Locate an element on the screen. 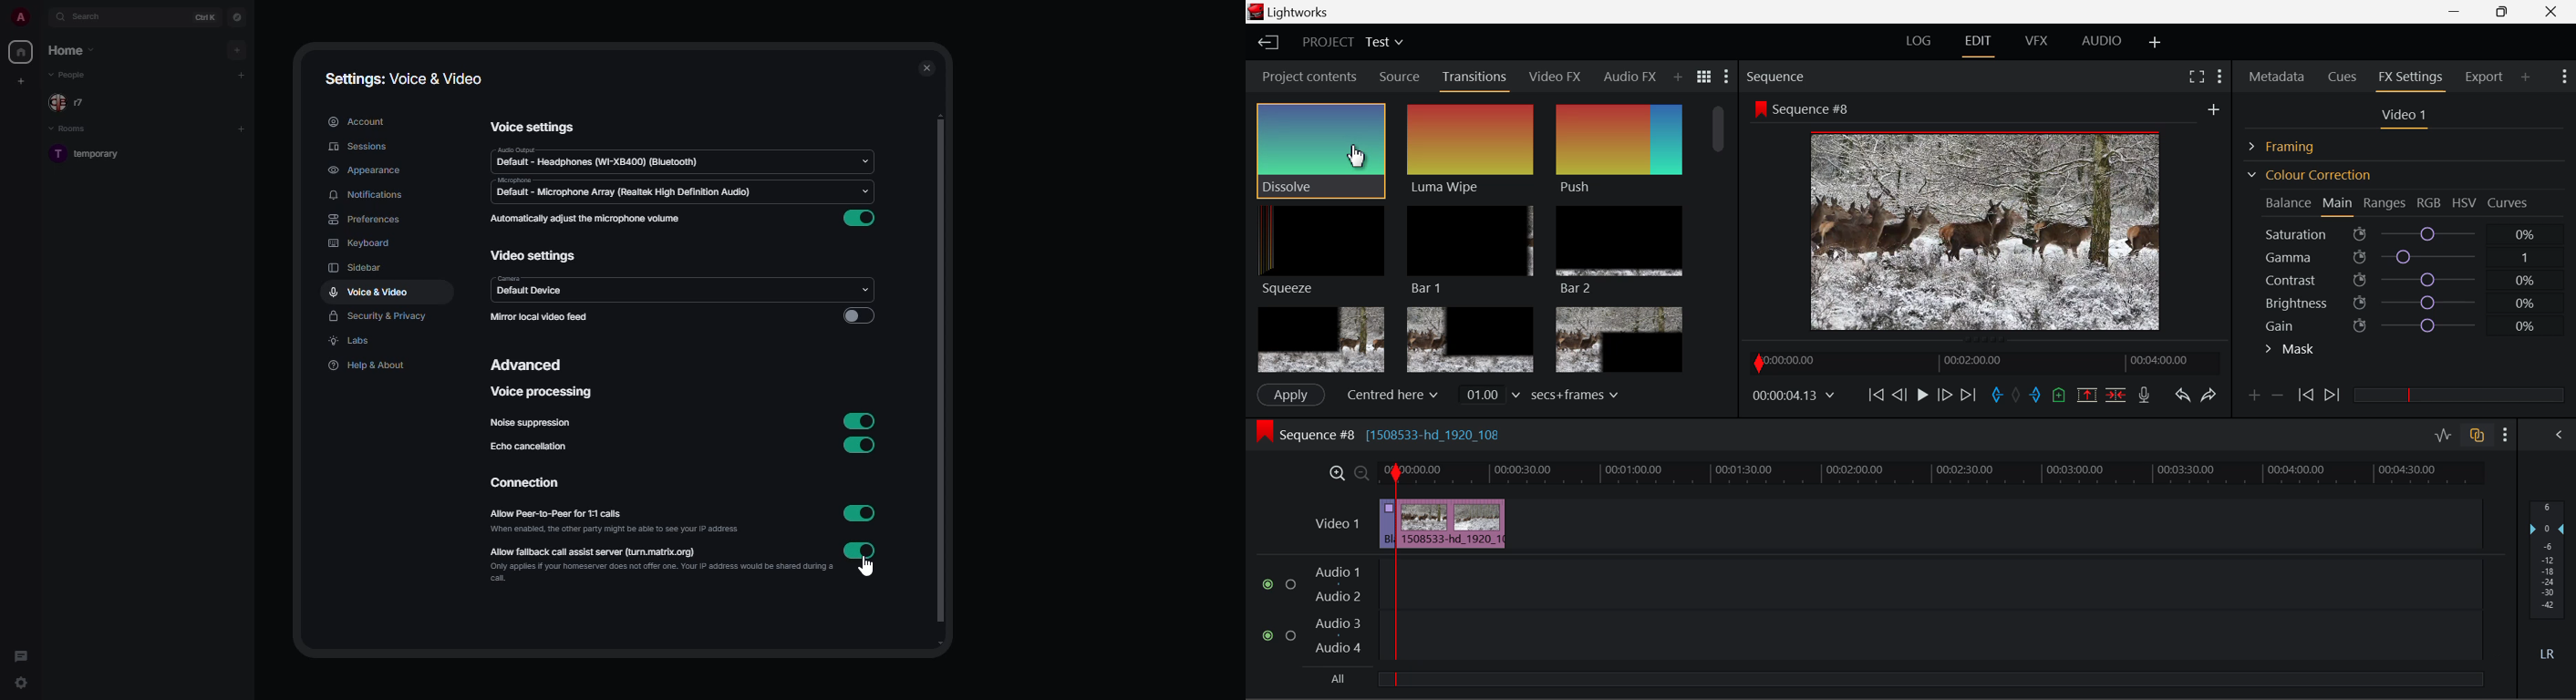 The image size is (2576, 700). mirror local video feed is located at coordinates (539, 318).